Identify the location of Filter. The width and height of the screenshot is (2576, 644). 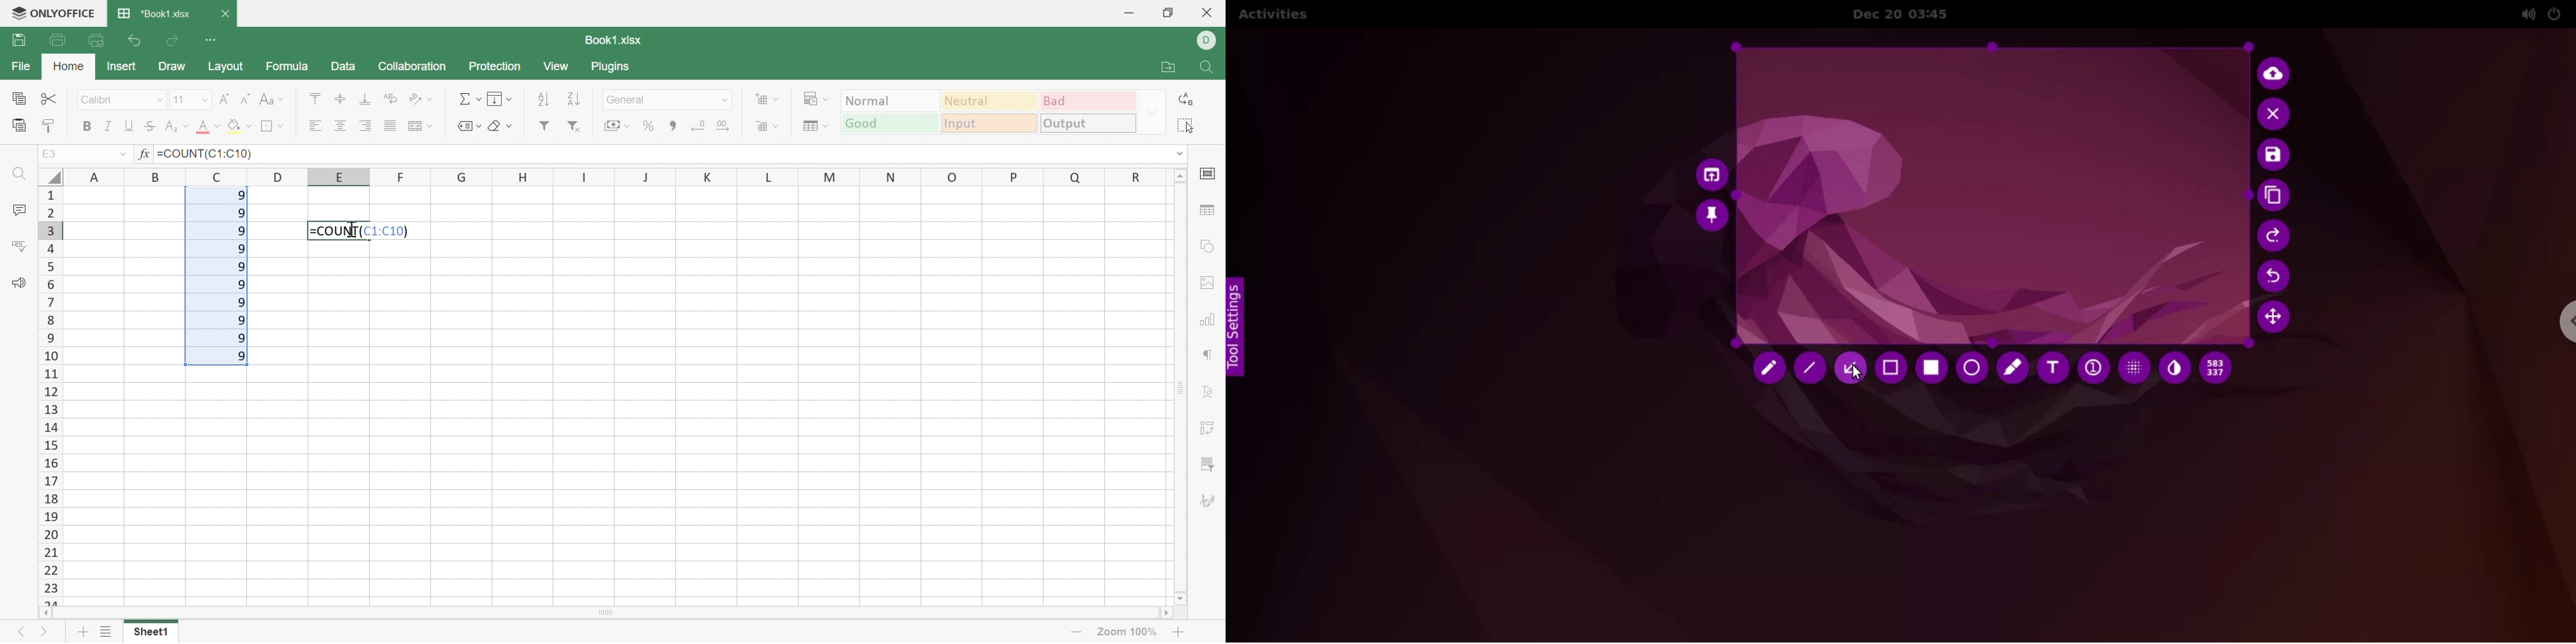
(543, 128).